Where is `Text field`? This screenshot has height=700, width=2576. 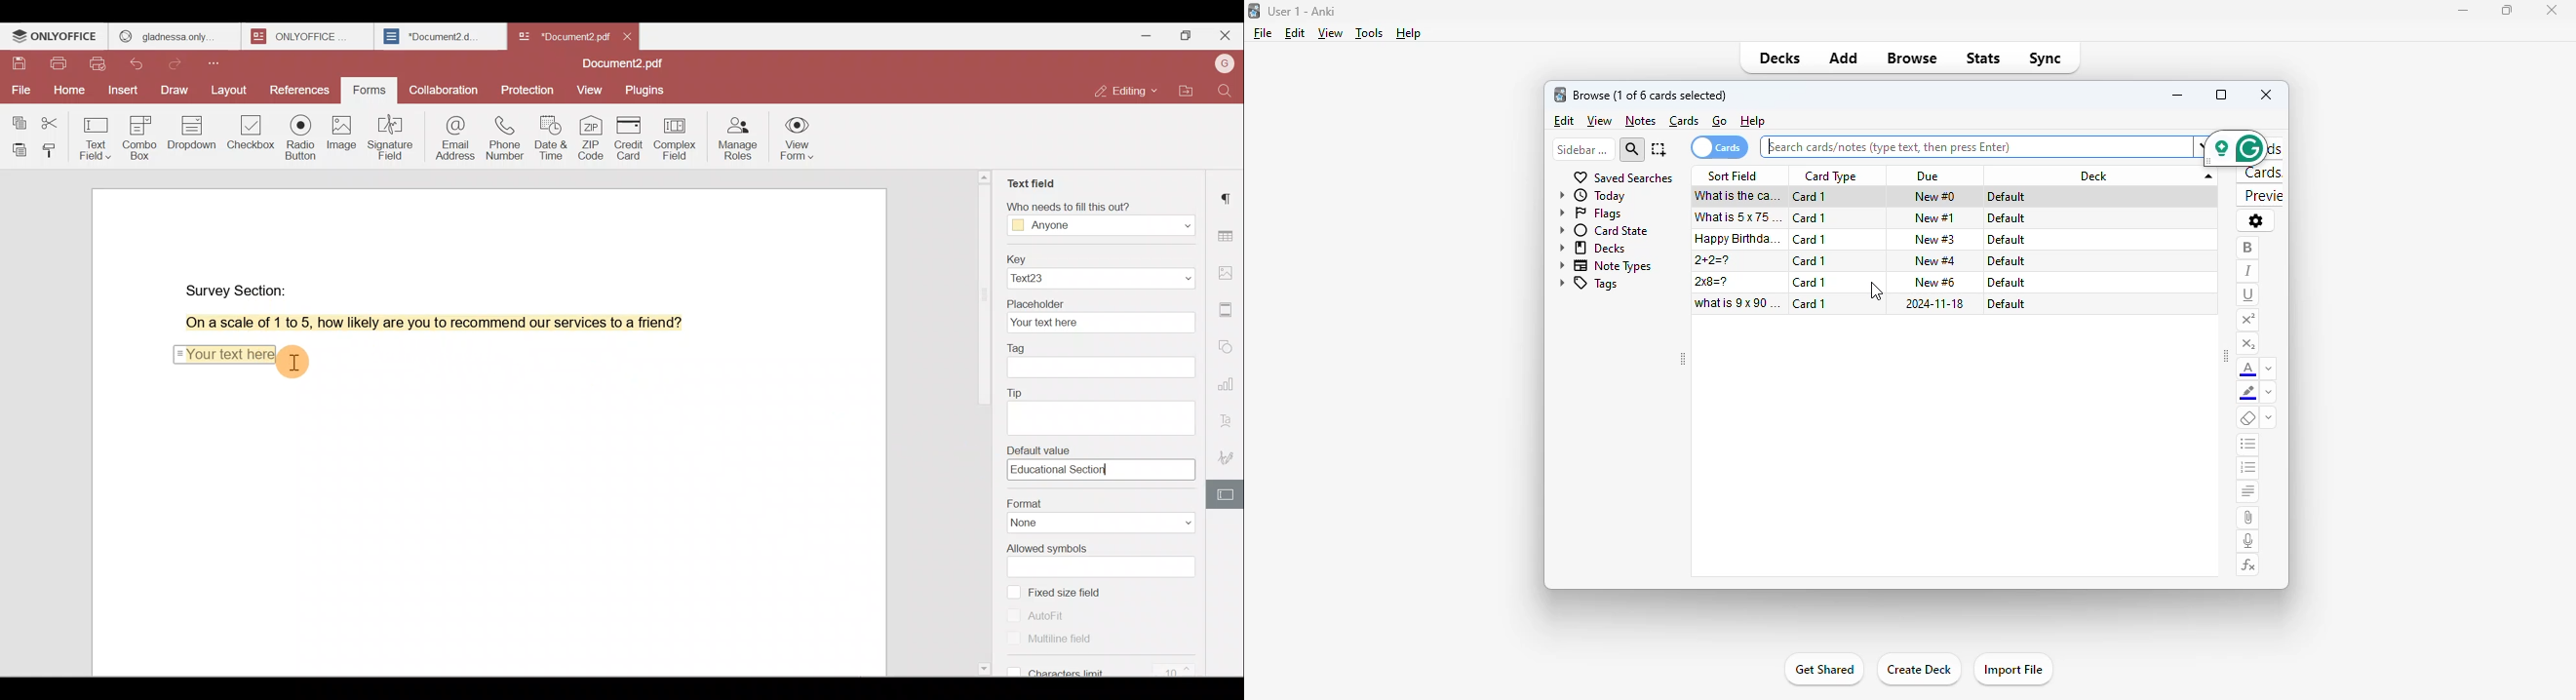
Text field is located at coordinates (1034, 184).